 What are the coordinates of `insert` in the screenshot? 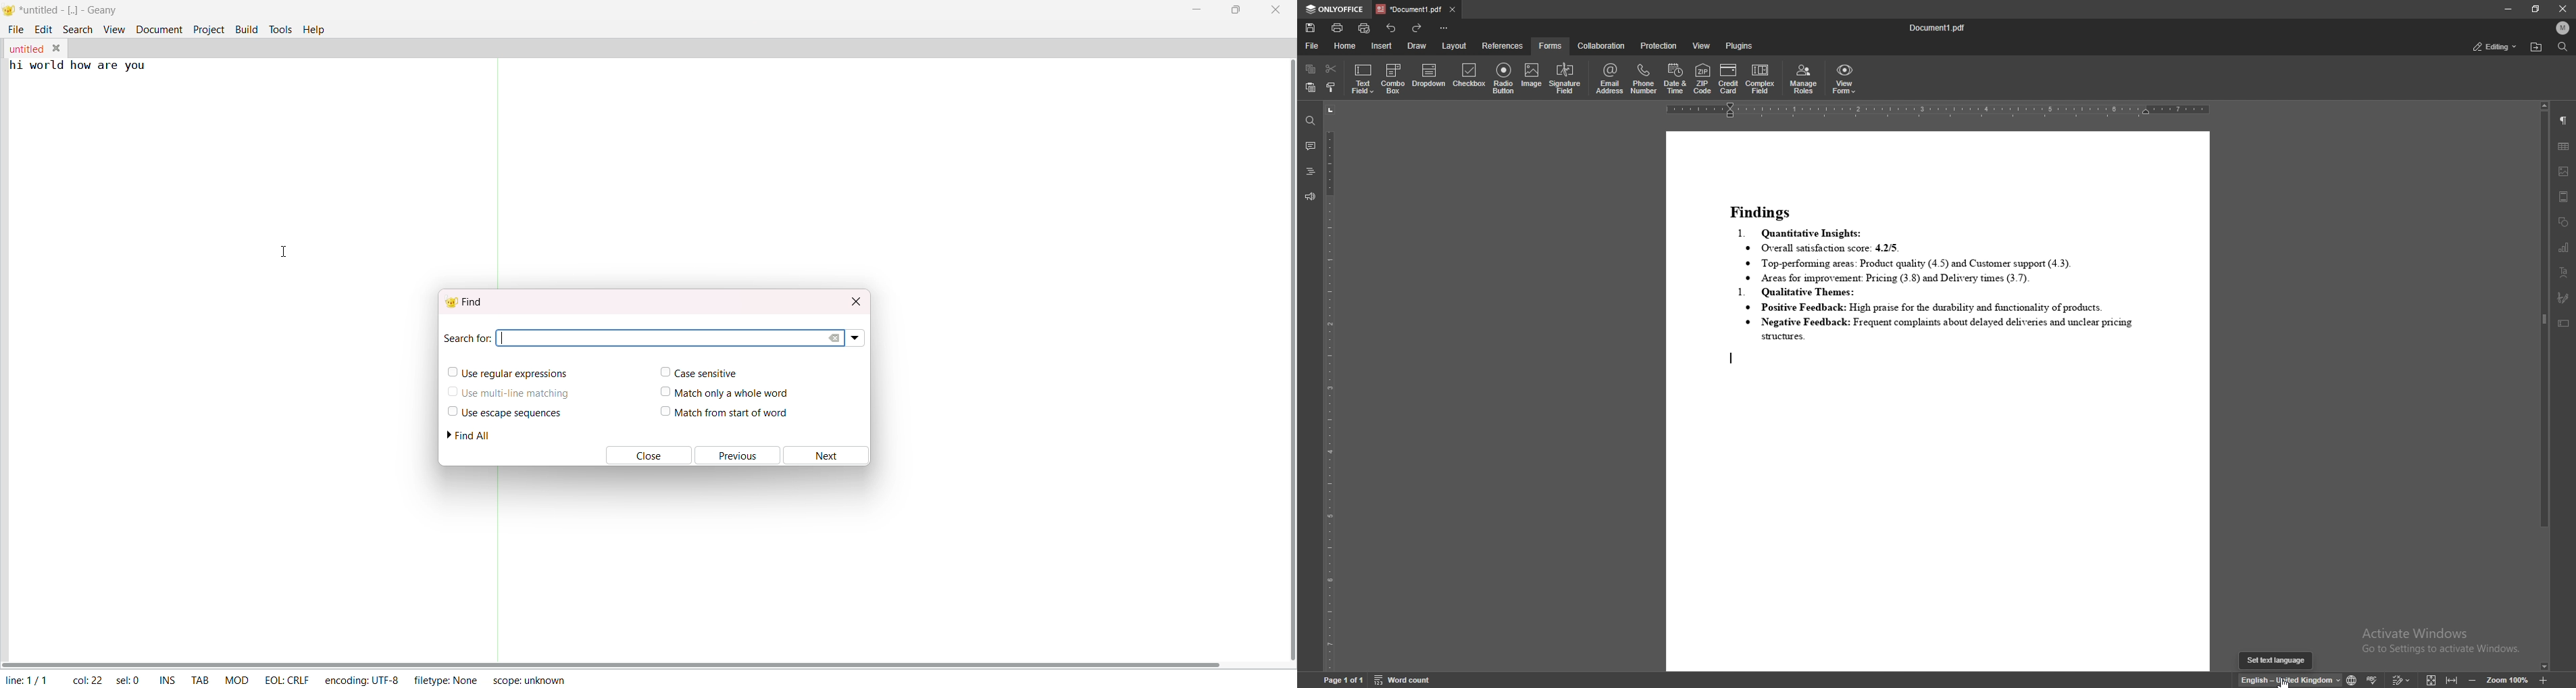 It's located at (1381, 45).